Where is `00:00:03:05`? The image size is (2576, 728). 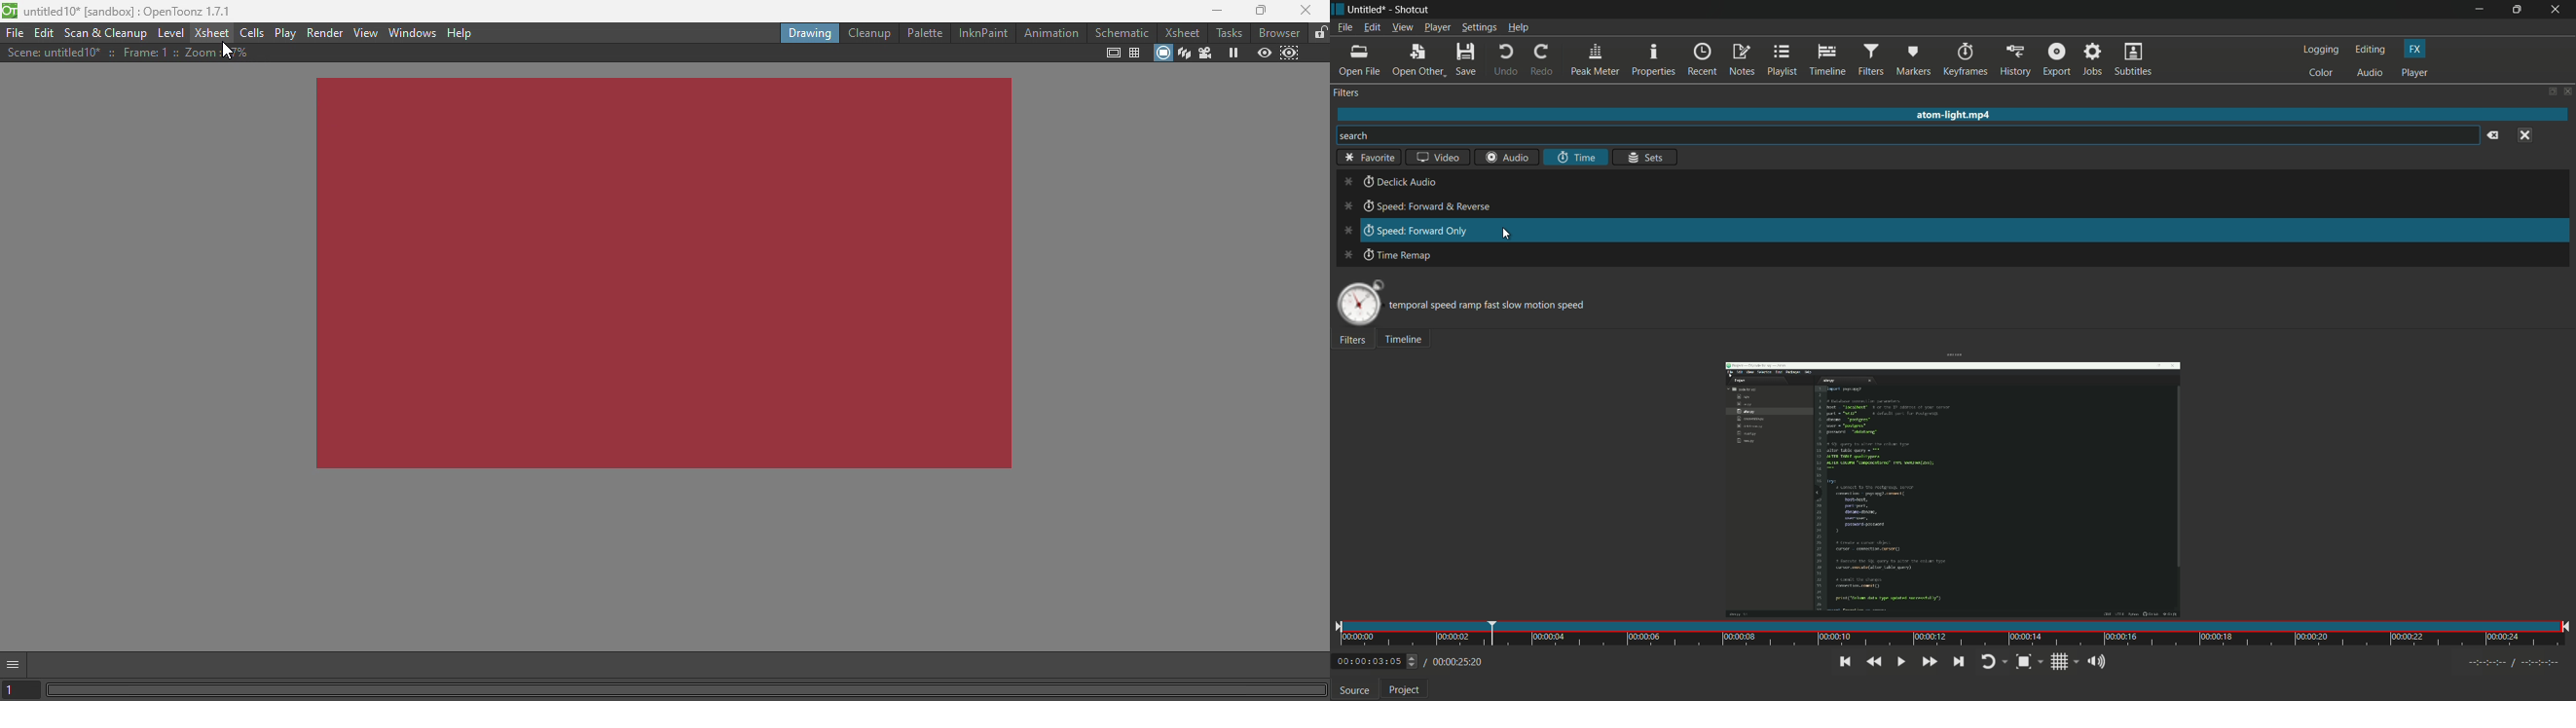 00:00:03:05 is located at coordinates (1376, 660).